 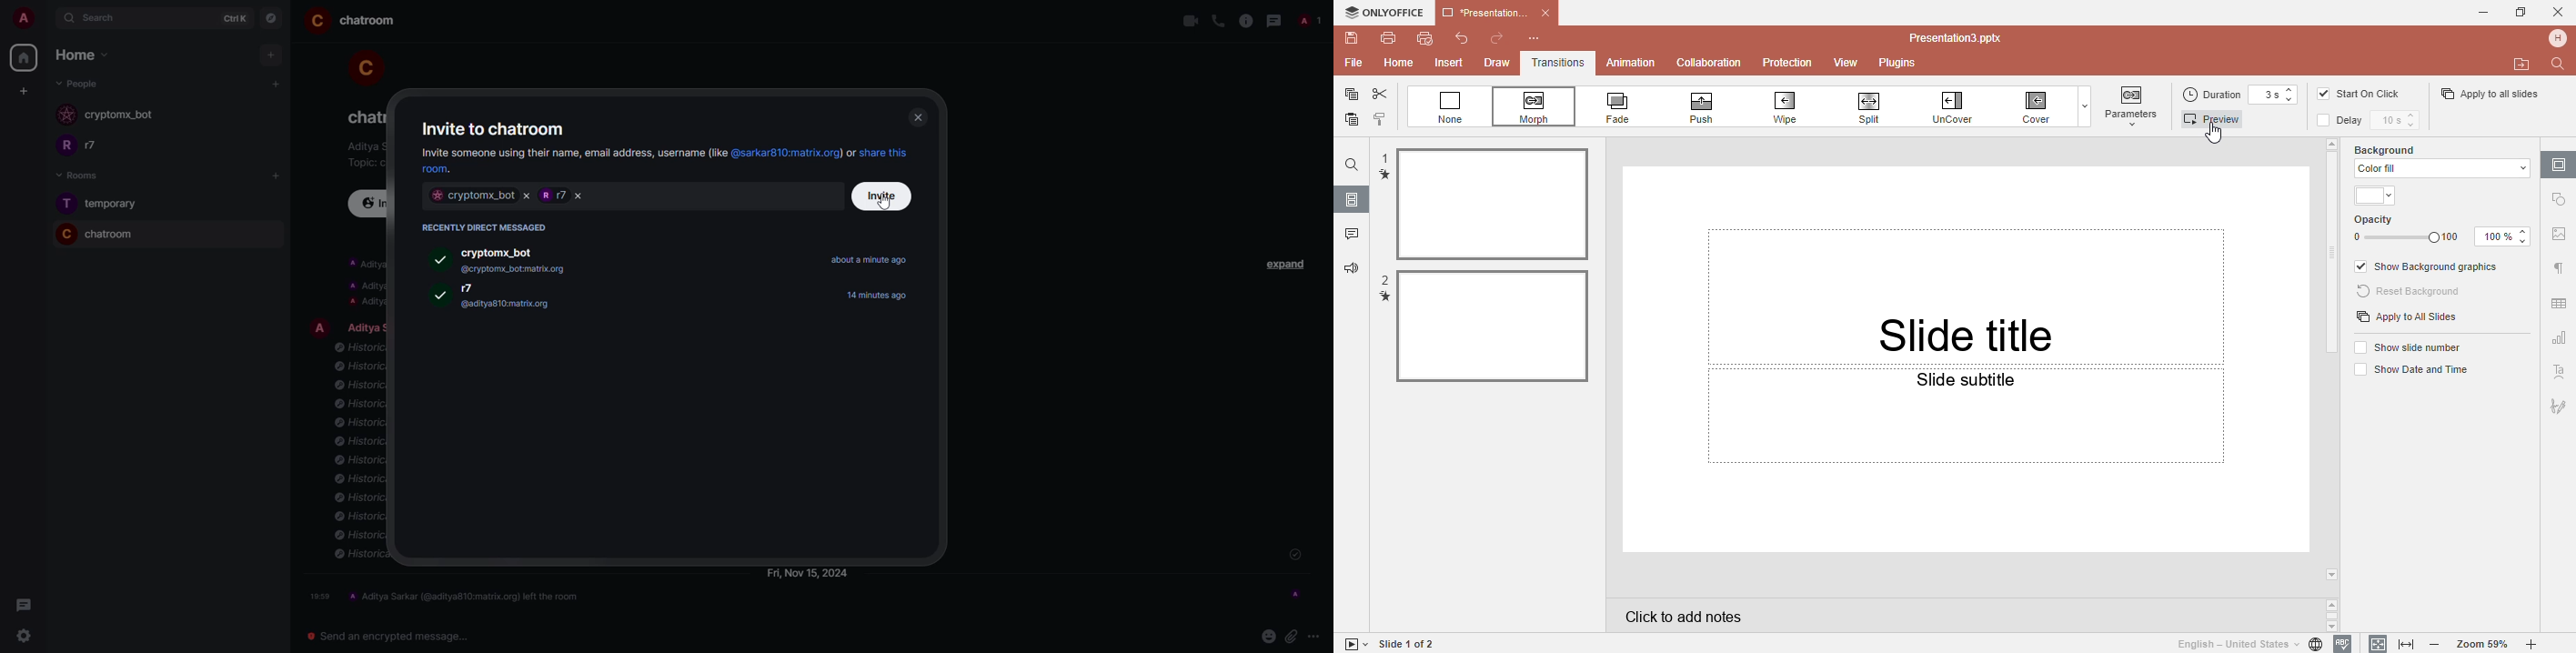 I want to click on room, so click(x=111, y=234).